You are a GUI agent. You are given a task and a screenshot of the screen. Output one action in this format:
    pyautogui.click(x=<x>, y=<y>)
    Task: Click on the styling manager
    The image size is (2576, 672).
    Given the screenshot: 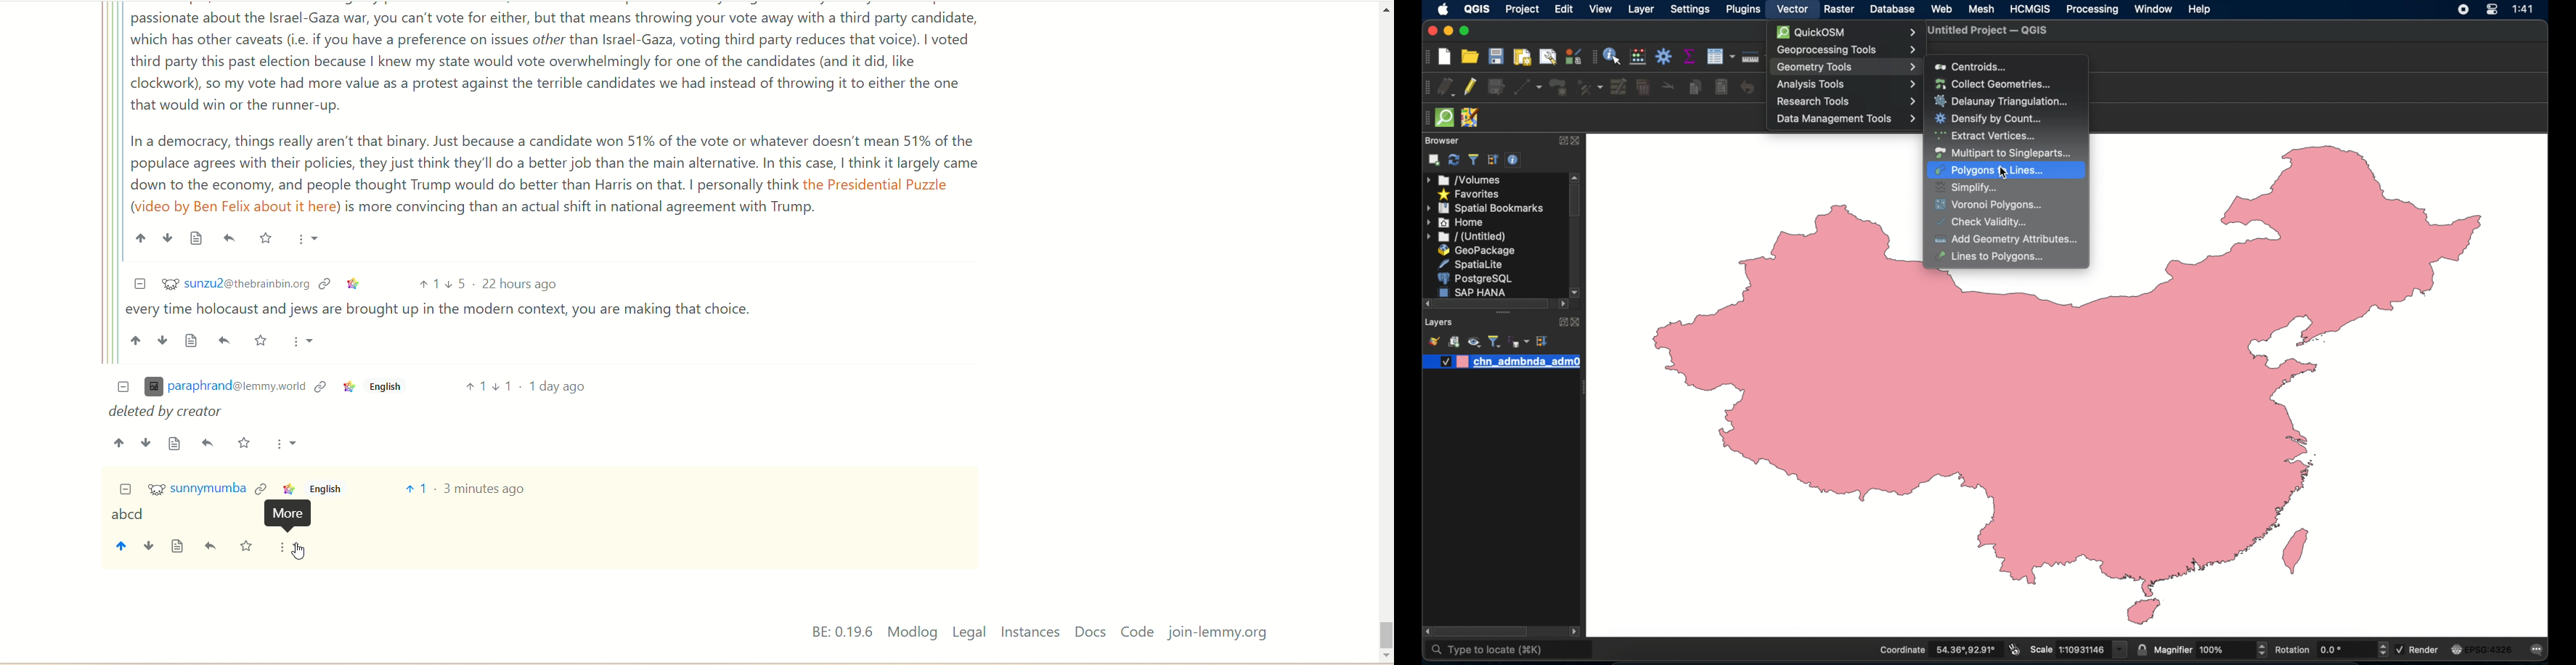 What is the action you would take?
    pyautogui.click(x=1573, y=56)
    